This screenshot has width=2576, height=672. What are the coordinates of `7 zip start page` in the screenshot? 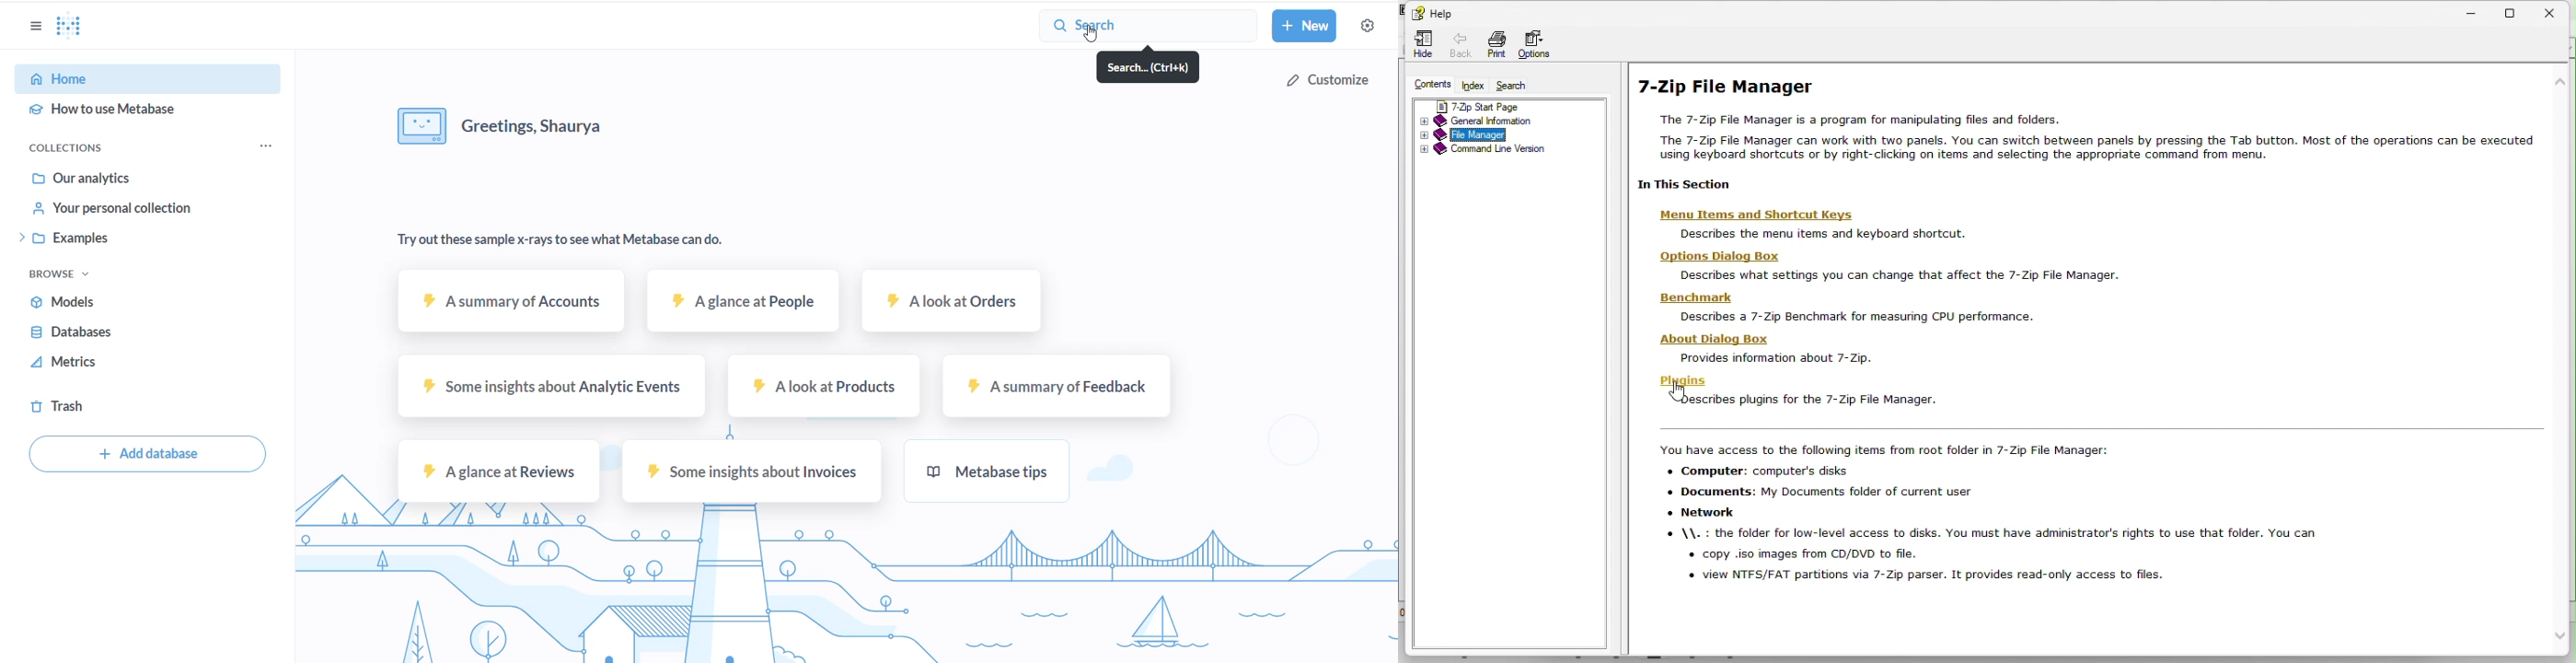 It's located at (1495, 105).